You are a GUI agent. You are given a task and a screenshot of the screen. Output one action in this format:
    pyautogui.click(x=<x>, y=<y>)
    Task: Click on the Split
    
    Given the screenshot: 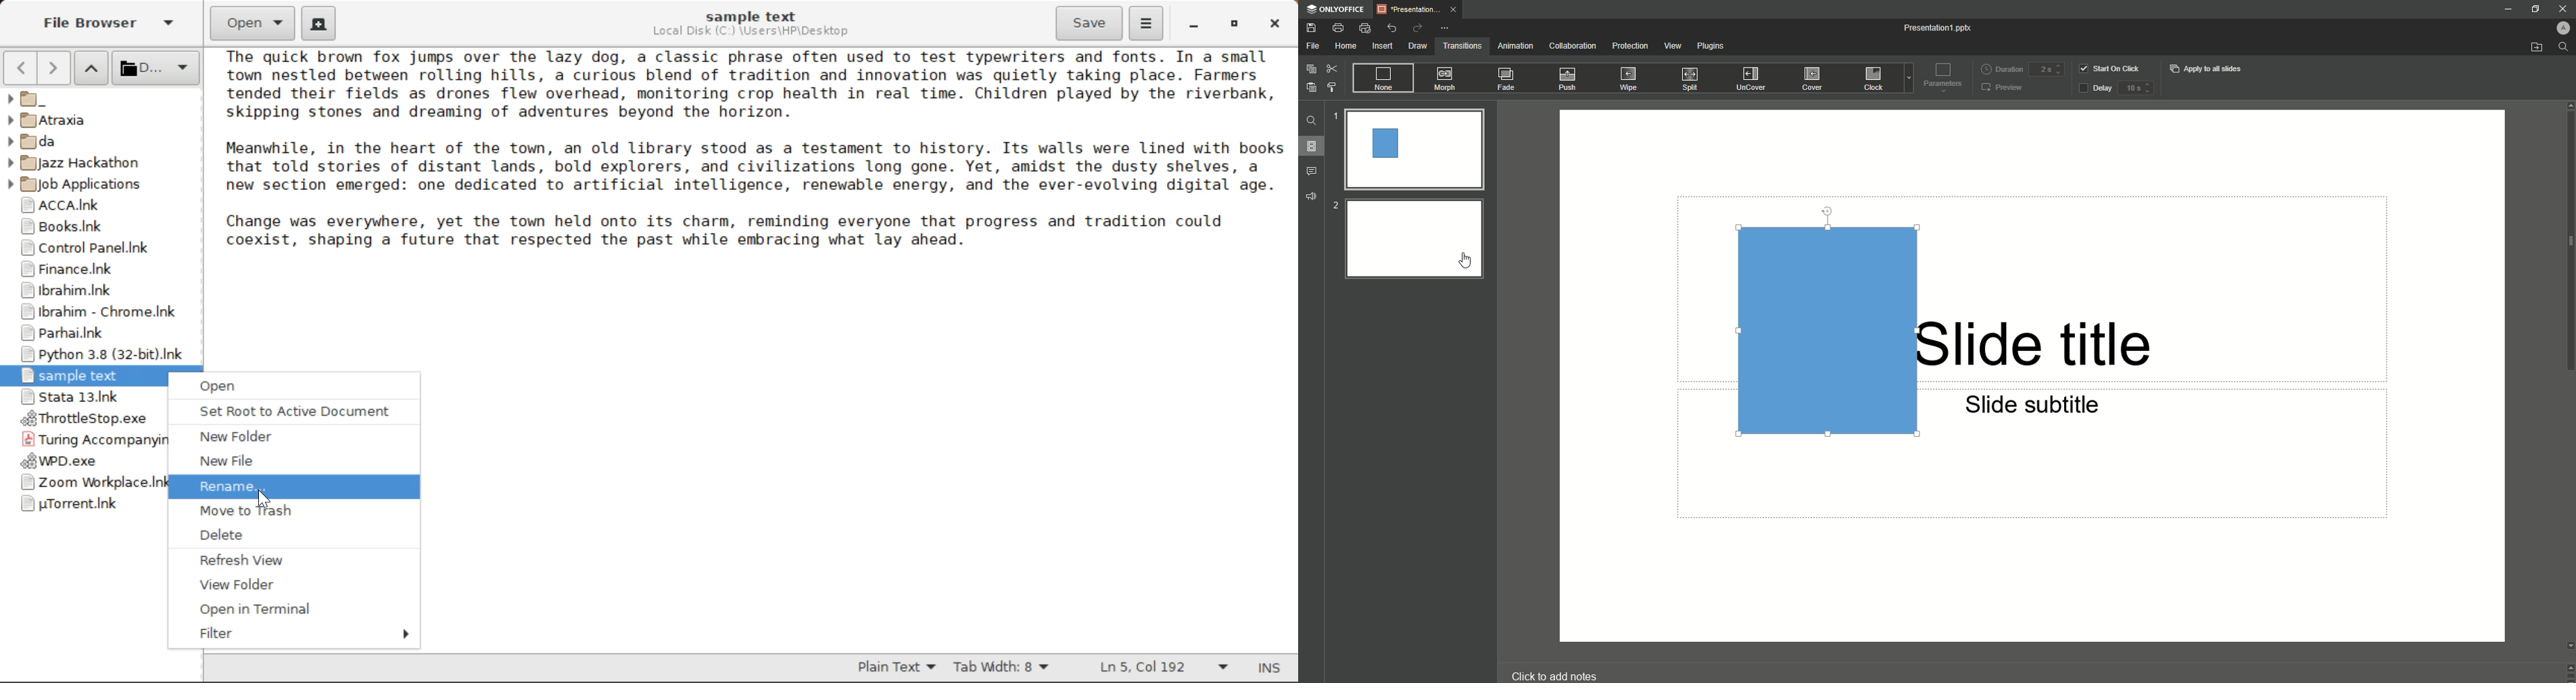 What is the action you would take?
    pyautogui.click(x=1693, y=79)
    